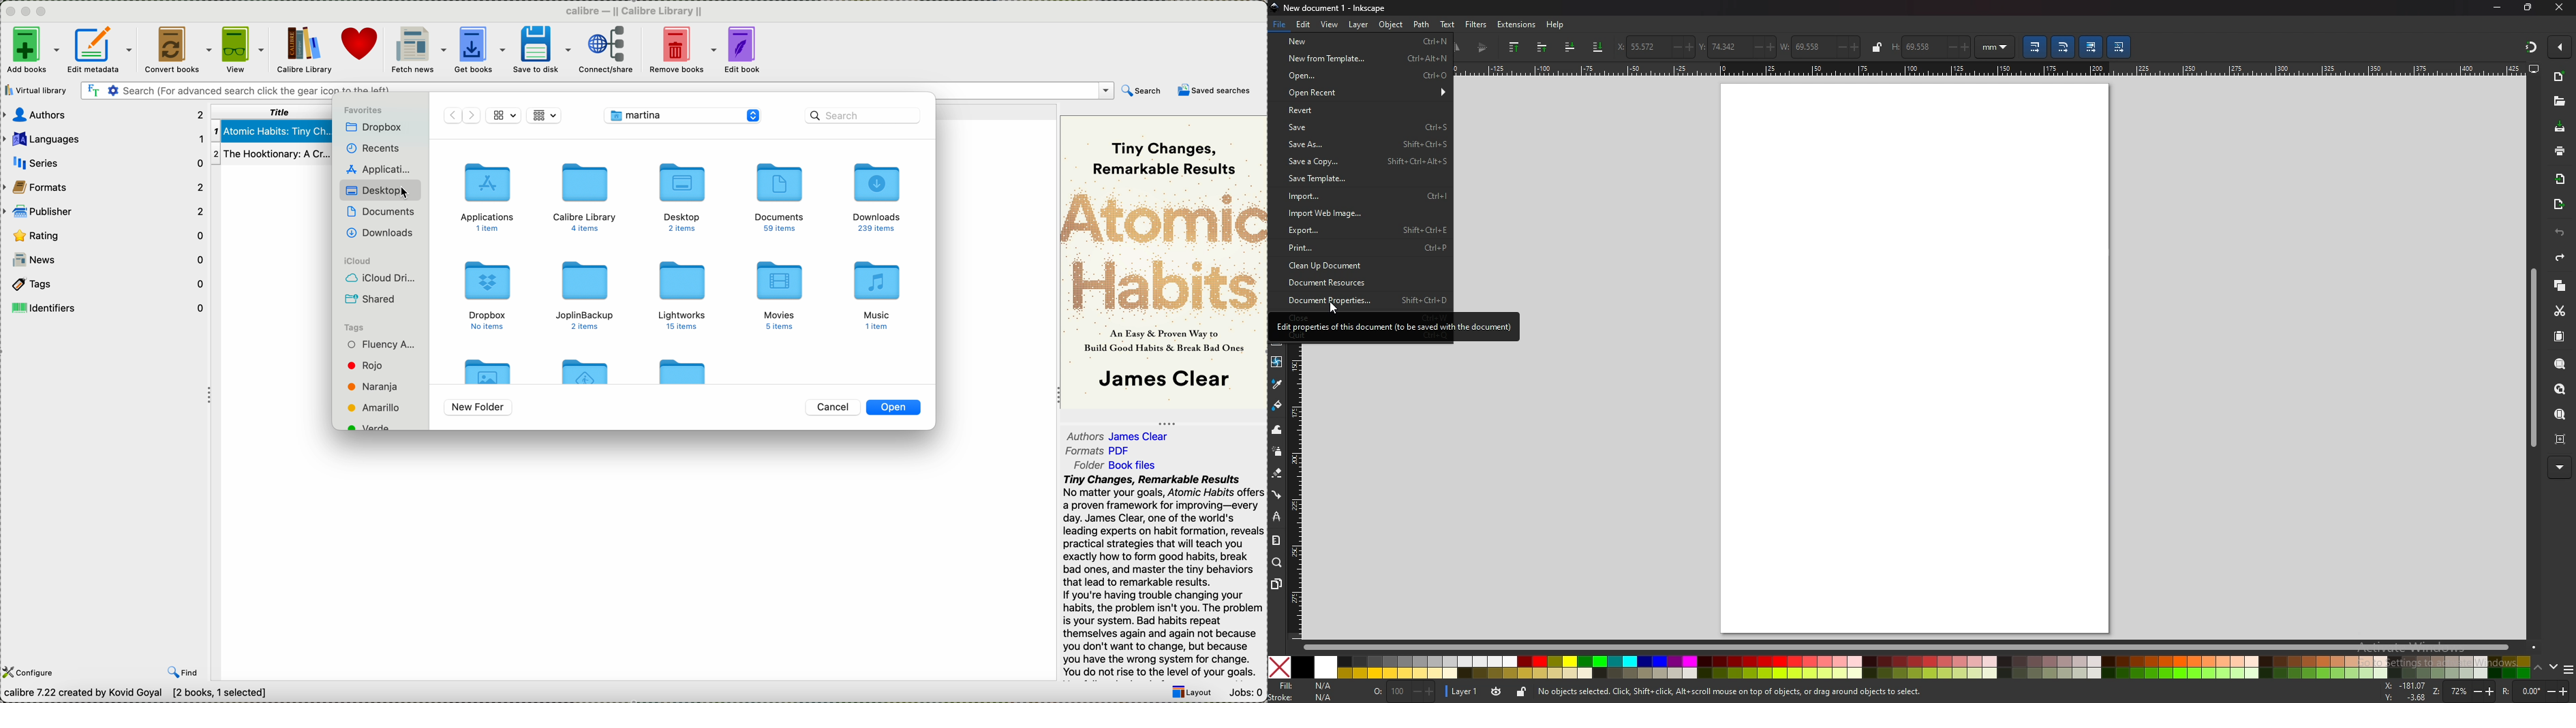  I want to click on down, so click(2553, 668).